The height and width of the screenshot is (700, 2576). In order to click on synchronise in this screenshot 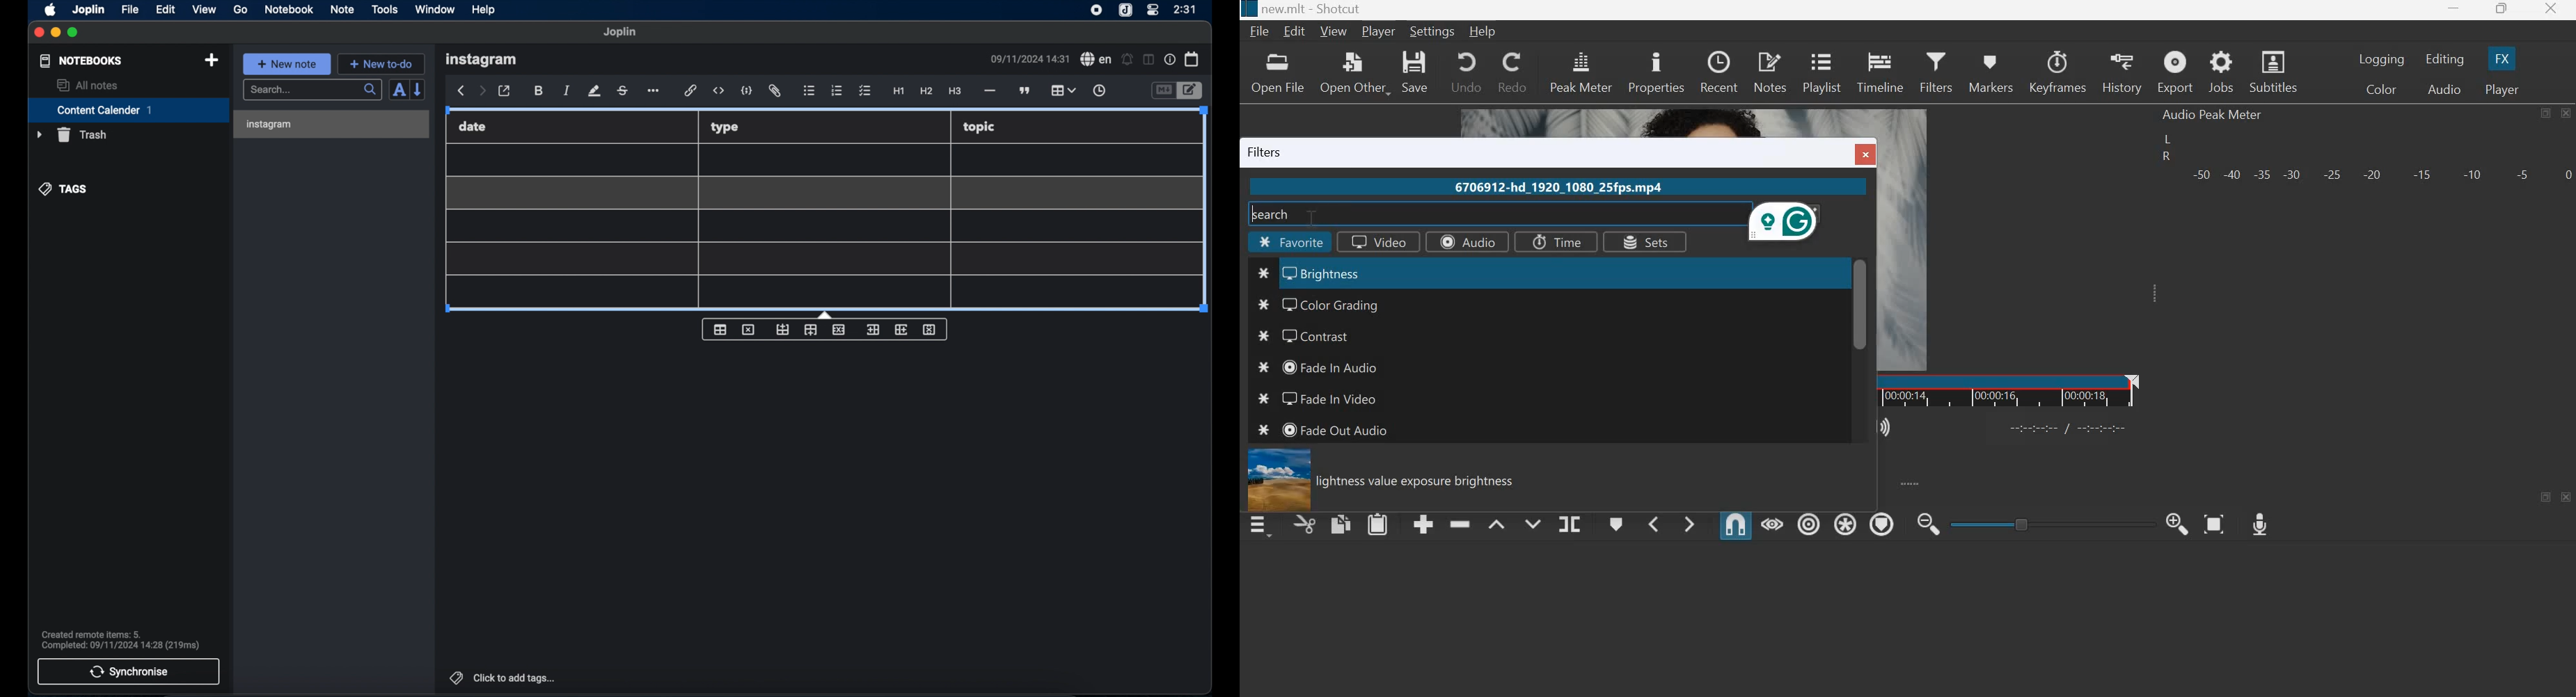, I will do `click(129, 672)`.